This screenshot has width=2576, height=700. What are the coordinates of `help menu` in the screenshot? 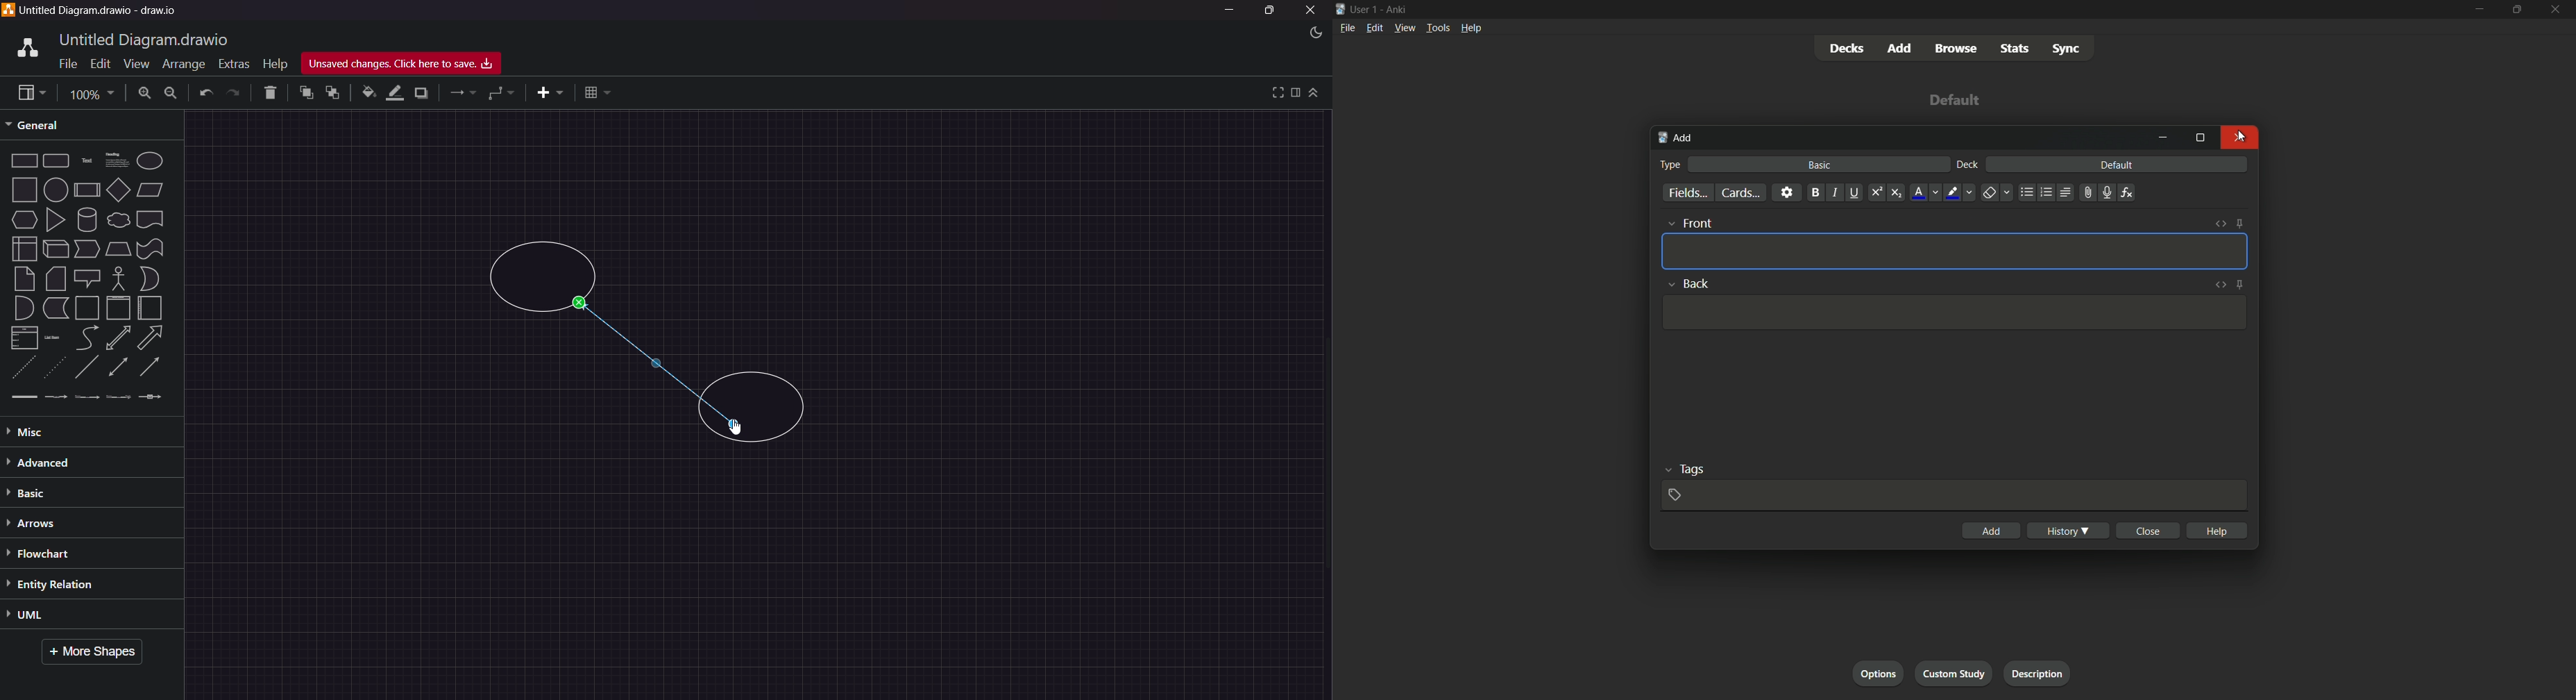 It's located at (1471, 29).